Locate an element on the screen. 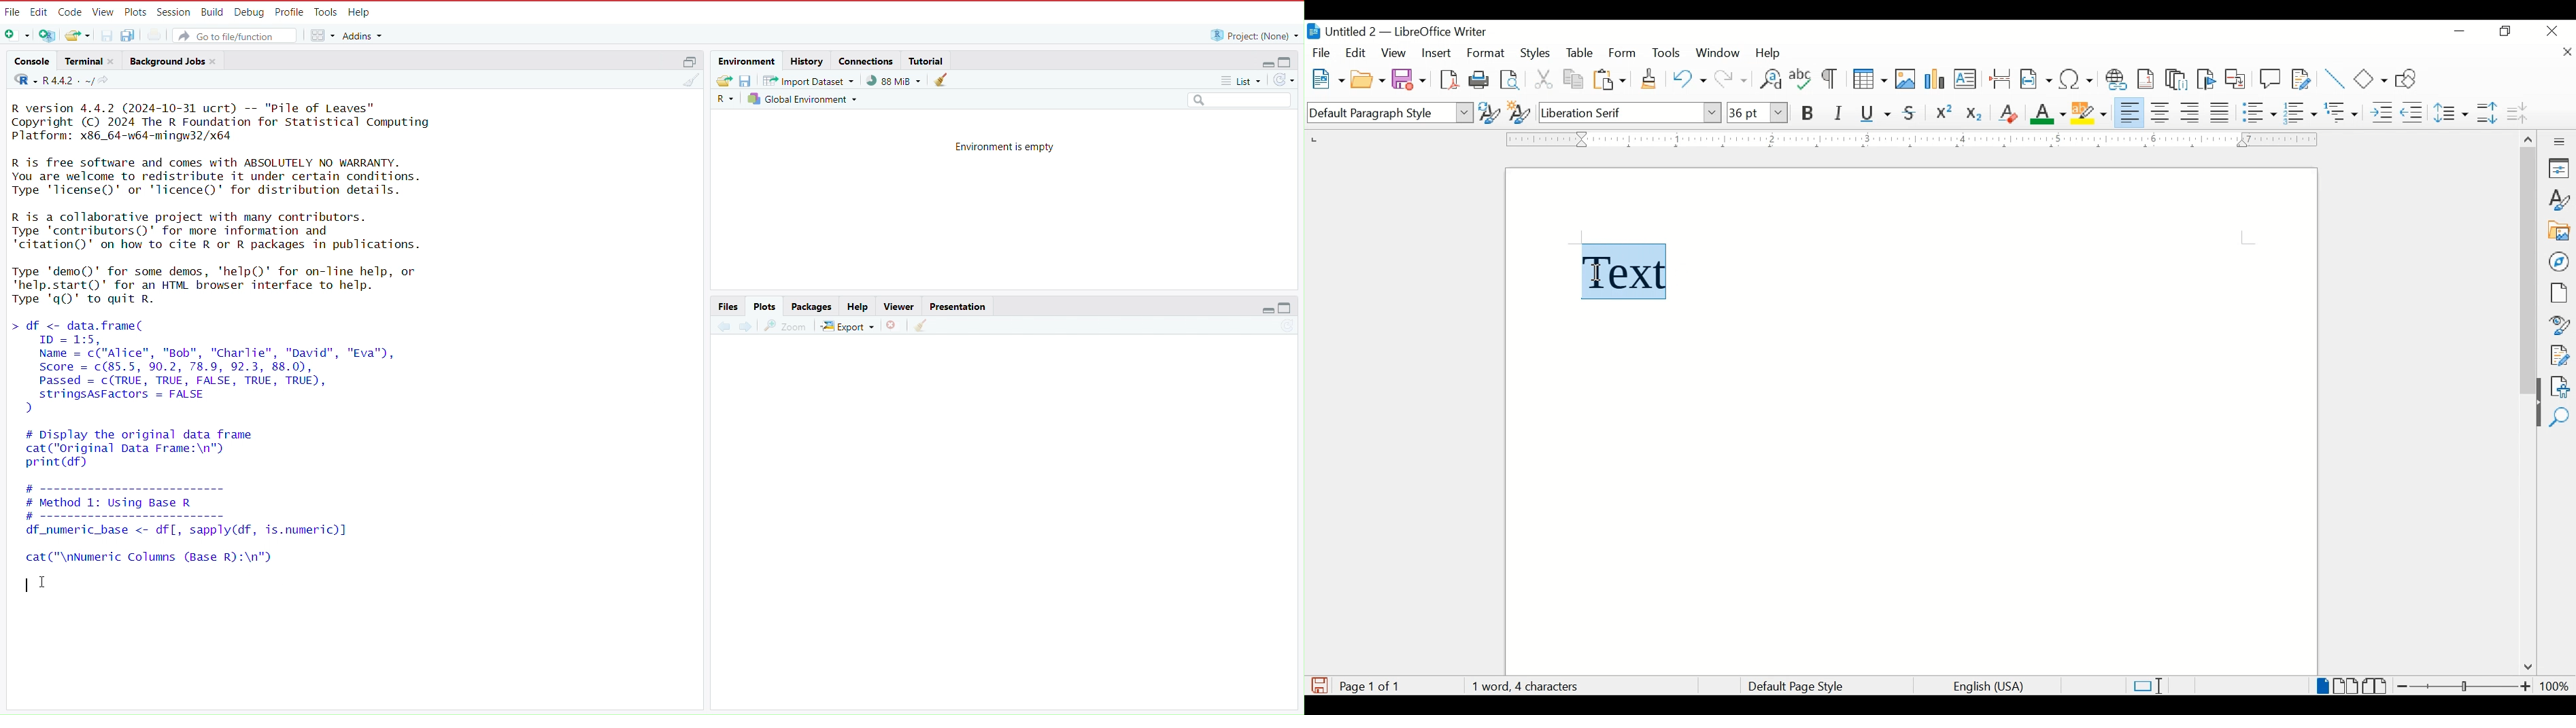 Image resolution: width=2576 pixels, height=728 pixels. default page style is located at coordinates (1793, 687).